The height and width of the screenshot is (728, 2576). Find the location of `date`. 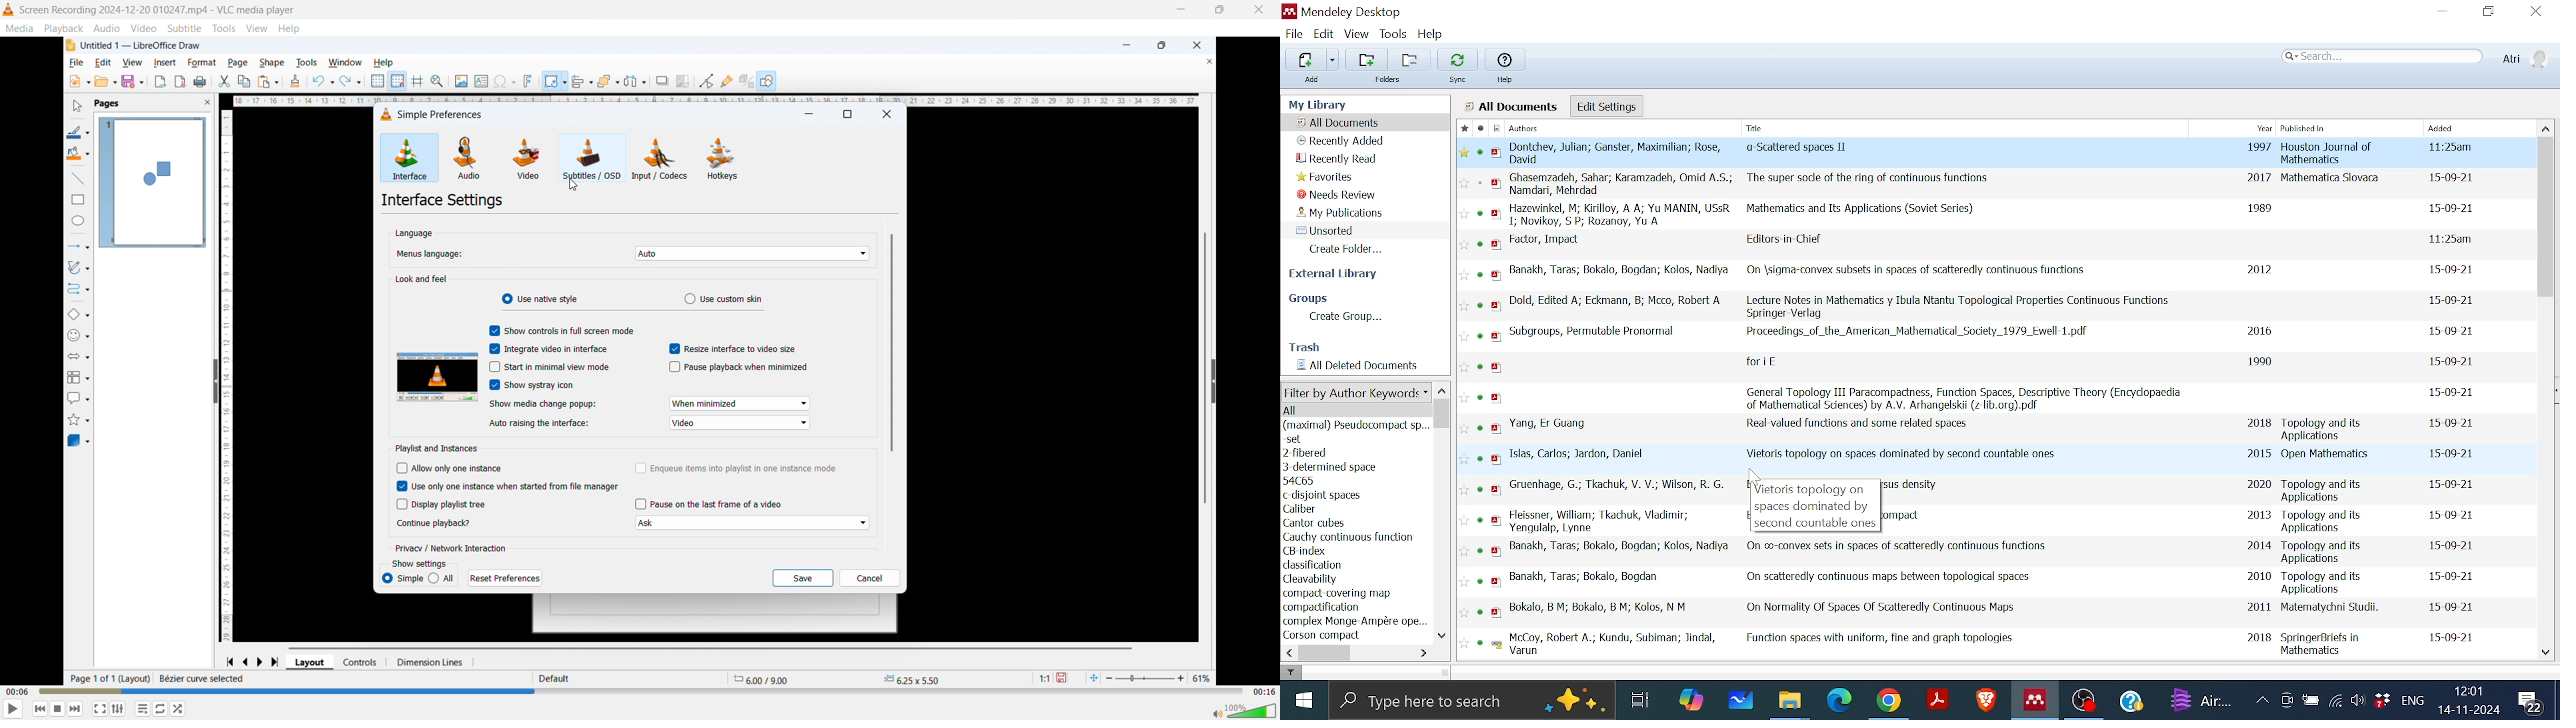

date is located at coordinates (2449, 300).